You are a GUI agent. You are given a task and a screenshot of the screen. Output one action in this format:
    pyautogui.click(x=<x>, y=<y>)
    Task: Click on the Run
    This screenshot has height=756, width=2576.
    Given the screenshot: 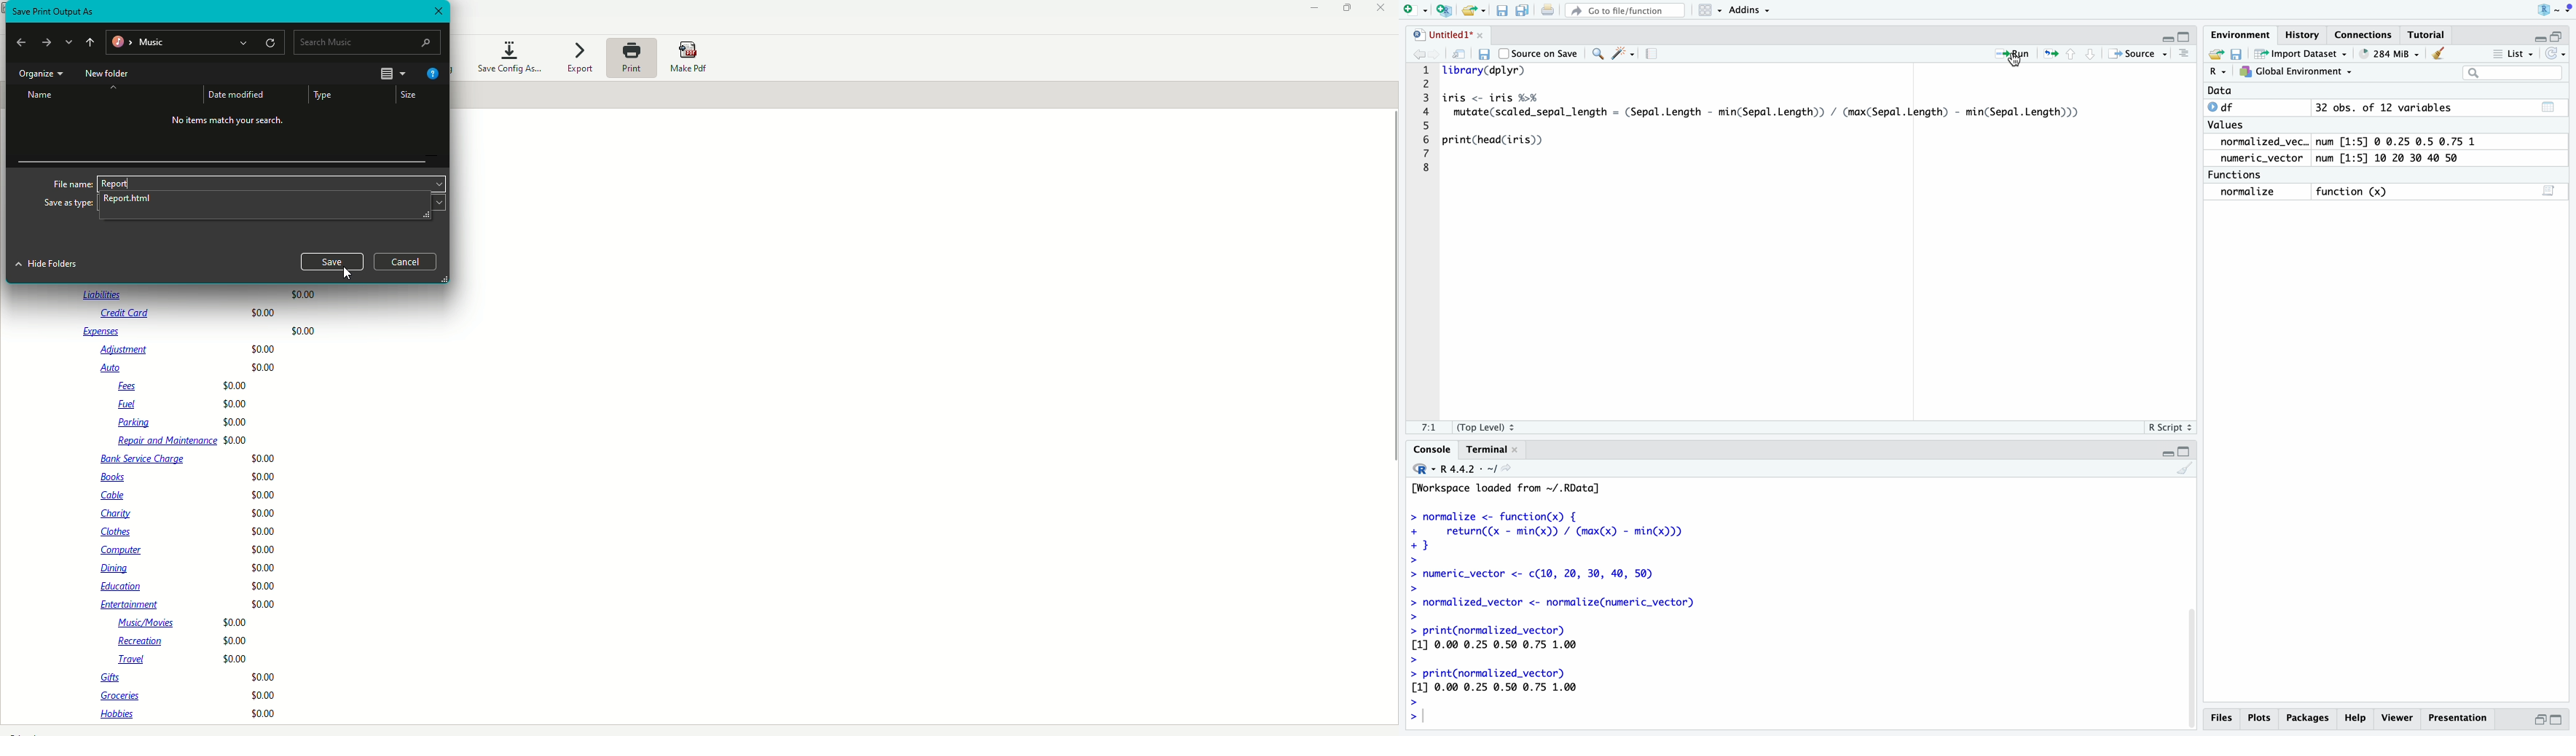 What is the action you would take?
    pyautogui.click(x=2006, y=54)
    